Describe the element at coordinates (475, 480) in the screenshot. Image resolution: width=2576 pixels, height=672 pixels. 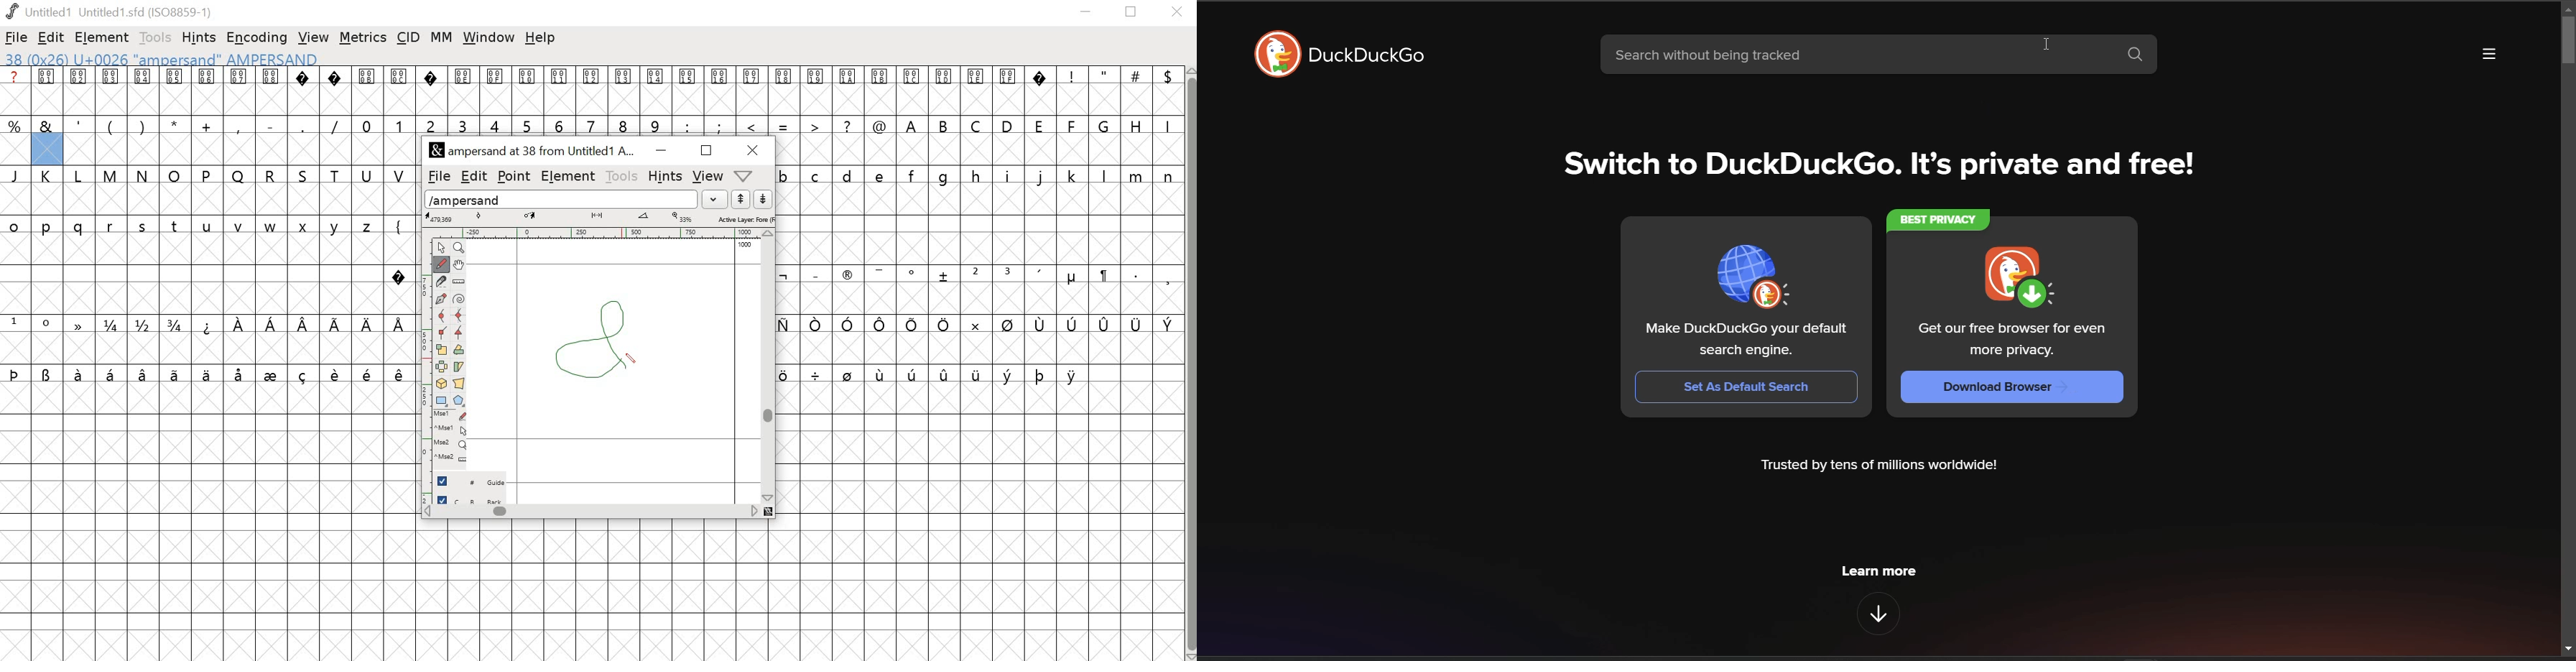
I see `selection toggle Guide` at that location.